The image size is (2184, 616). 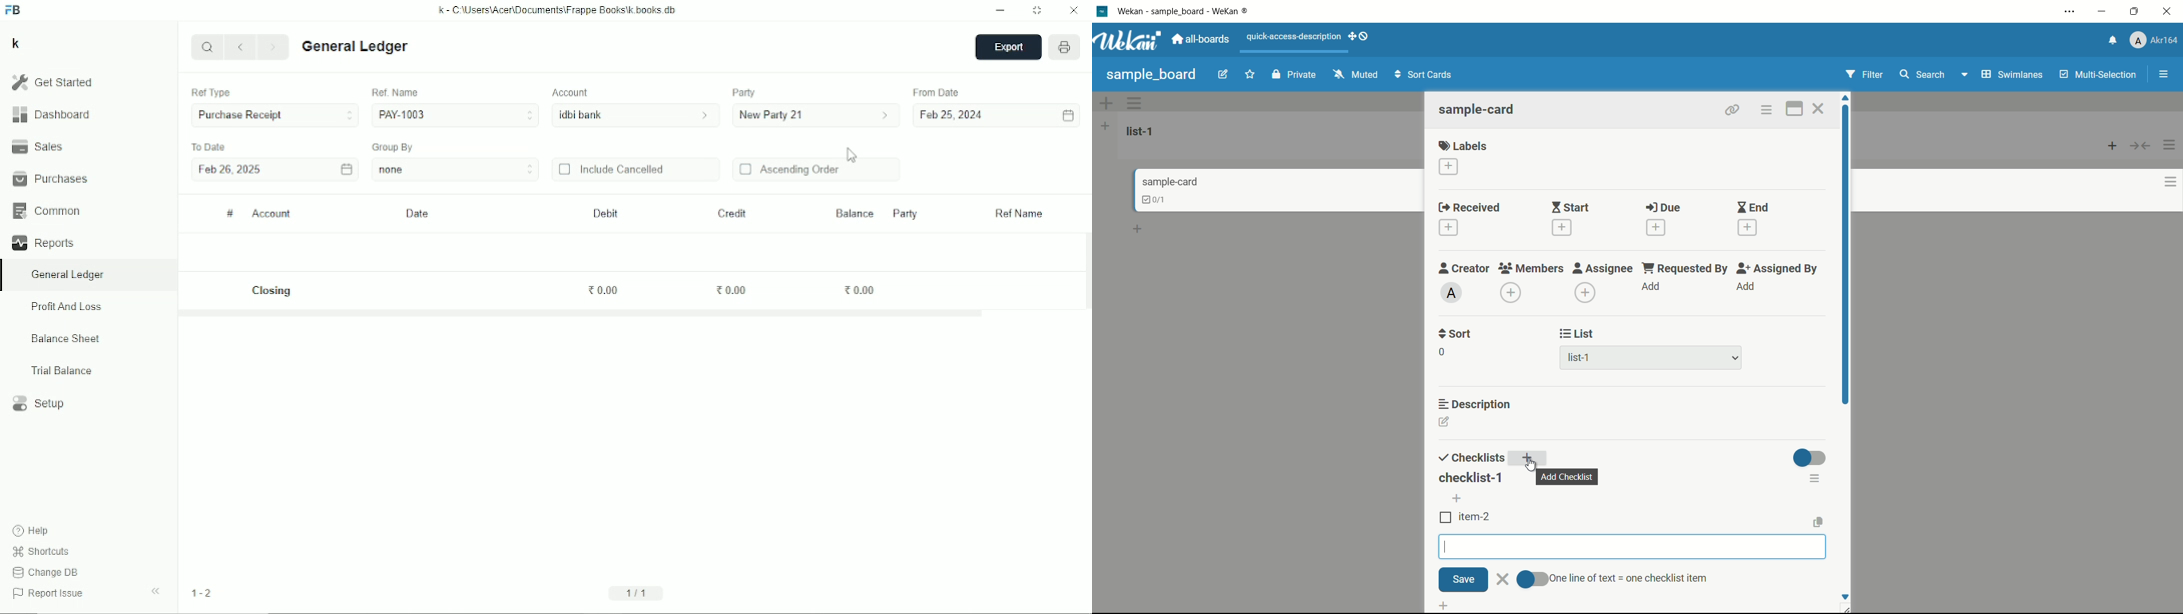 I want to click on 0.00, so click(x=860, y=289).